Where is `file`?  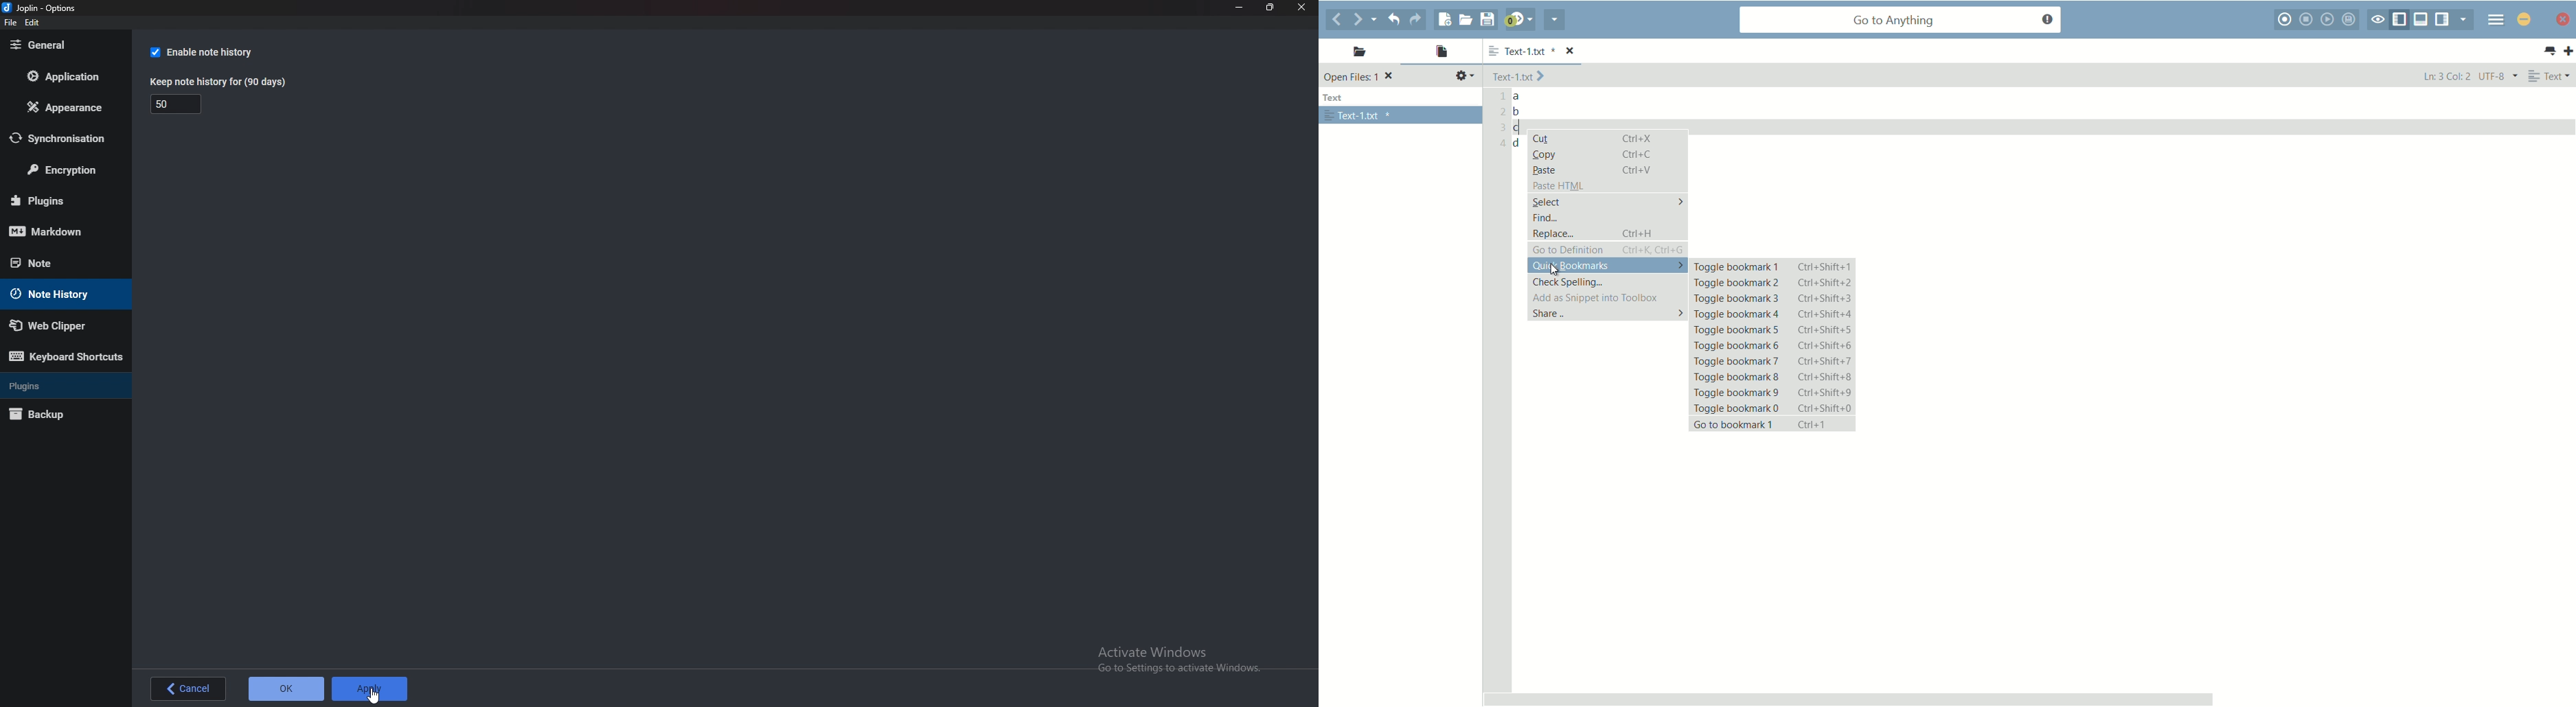 file is located at coordinates (10, 23).